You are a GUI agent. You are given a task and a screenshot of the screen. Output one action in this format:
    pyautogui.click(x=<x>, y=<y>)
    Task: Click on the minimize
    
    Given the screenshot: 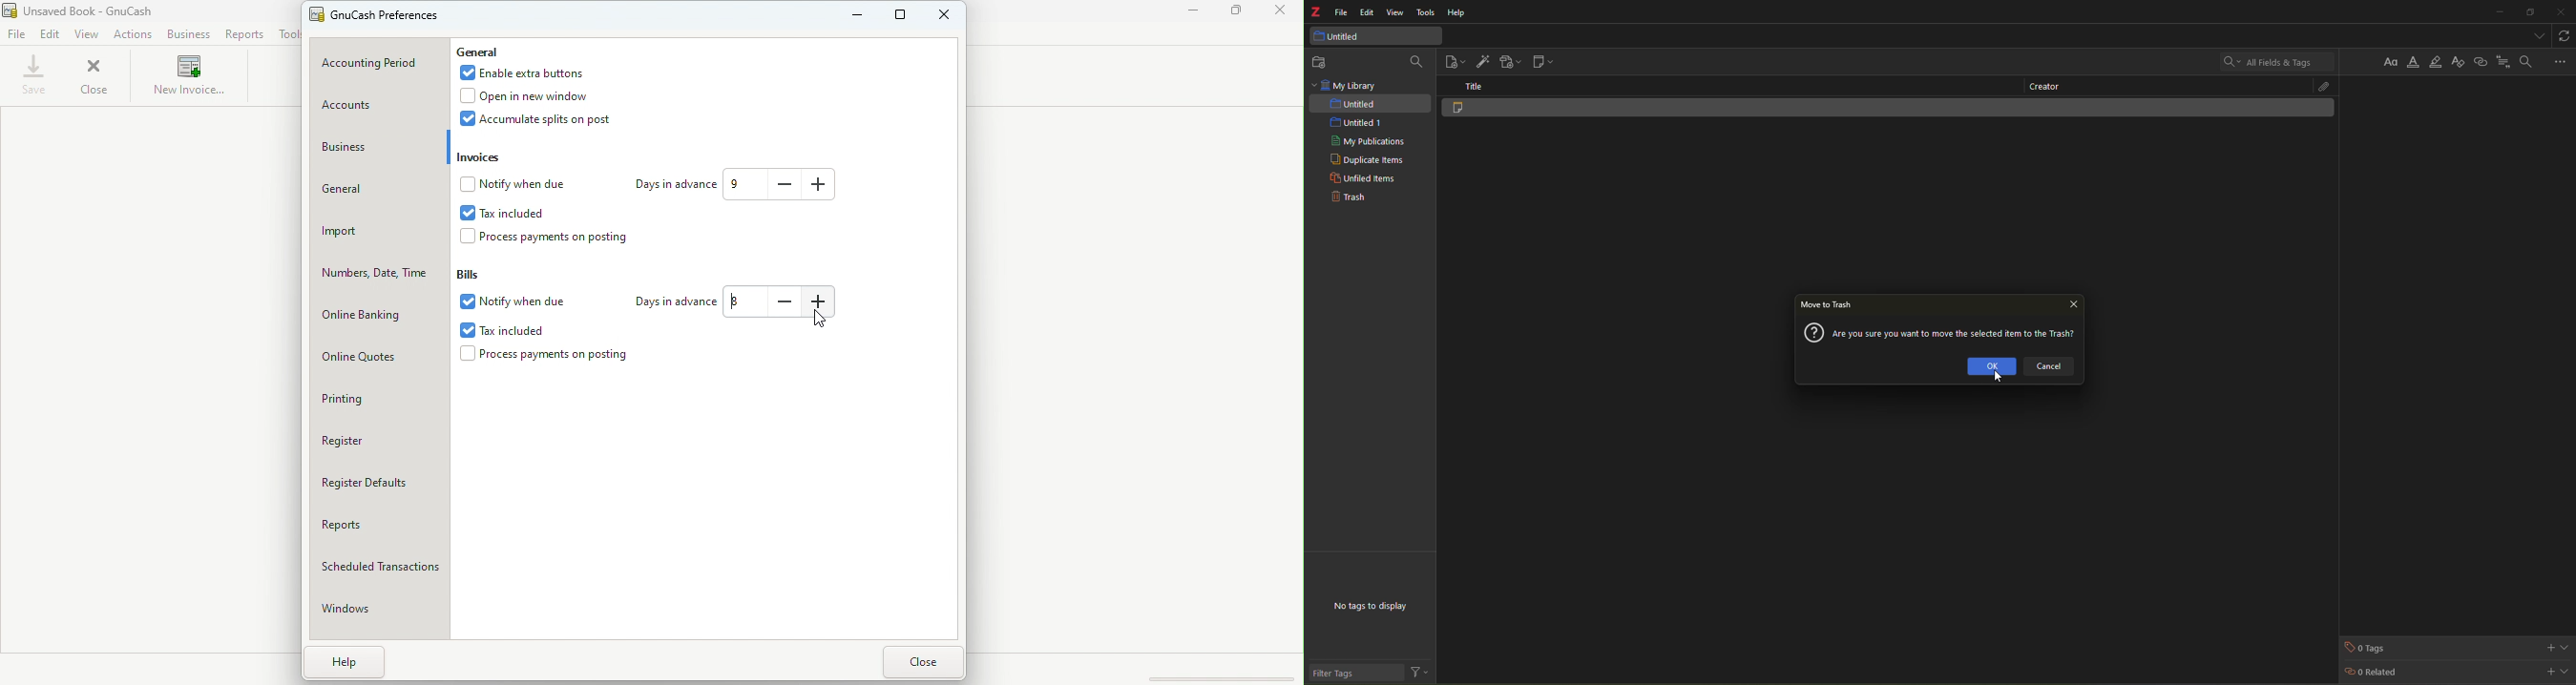 What is the action you would take?
    pyautogui.click(x=2497, y=12)
    